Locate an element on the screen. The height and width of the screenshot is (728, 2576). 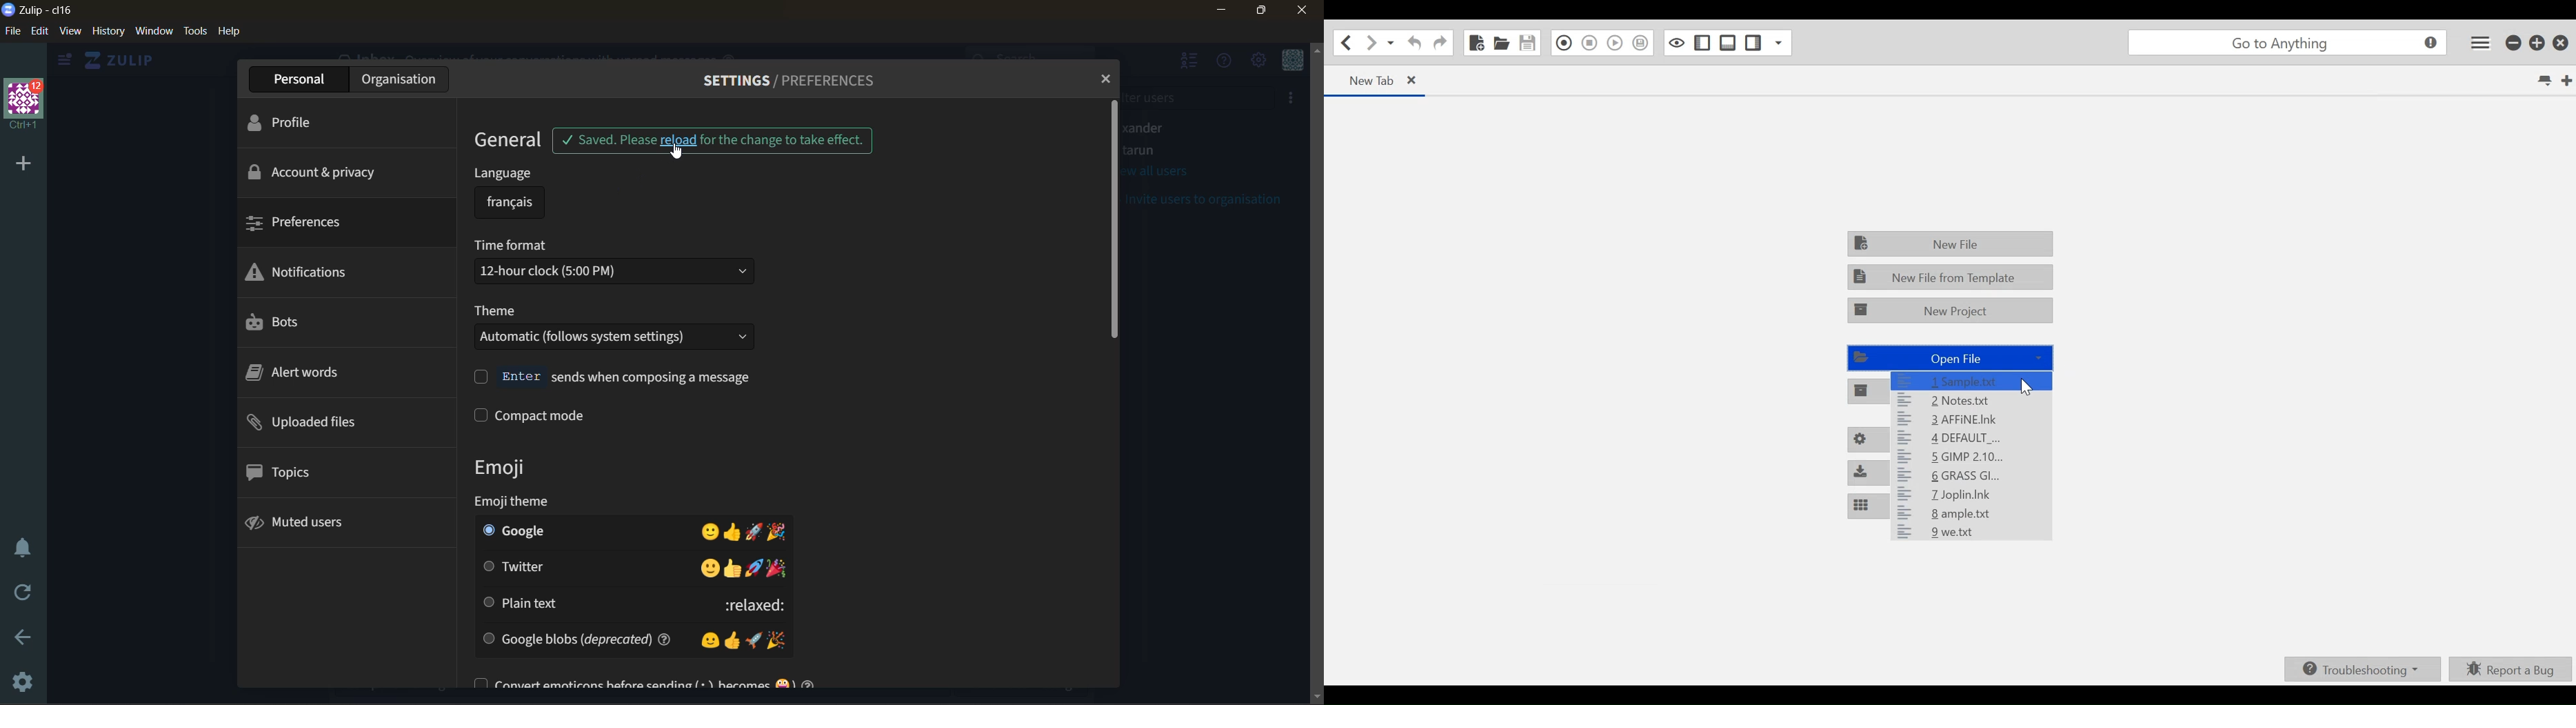
bots is located at coordinates (277, 321).